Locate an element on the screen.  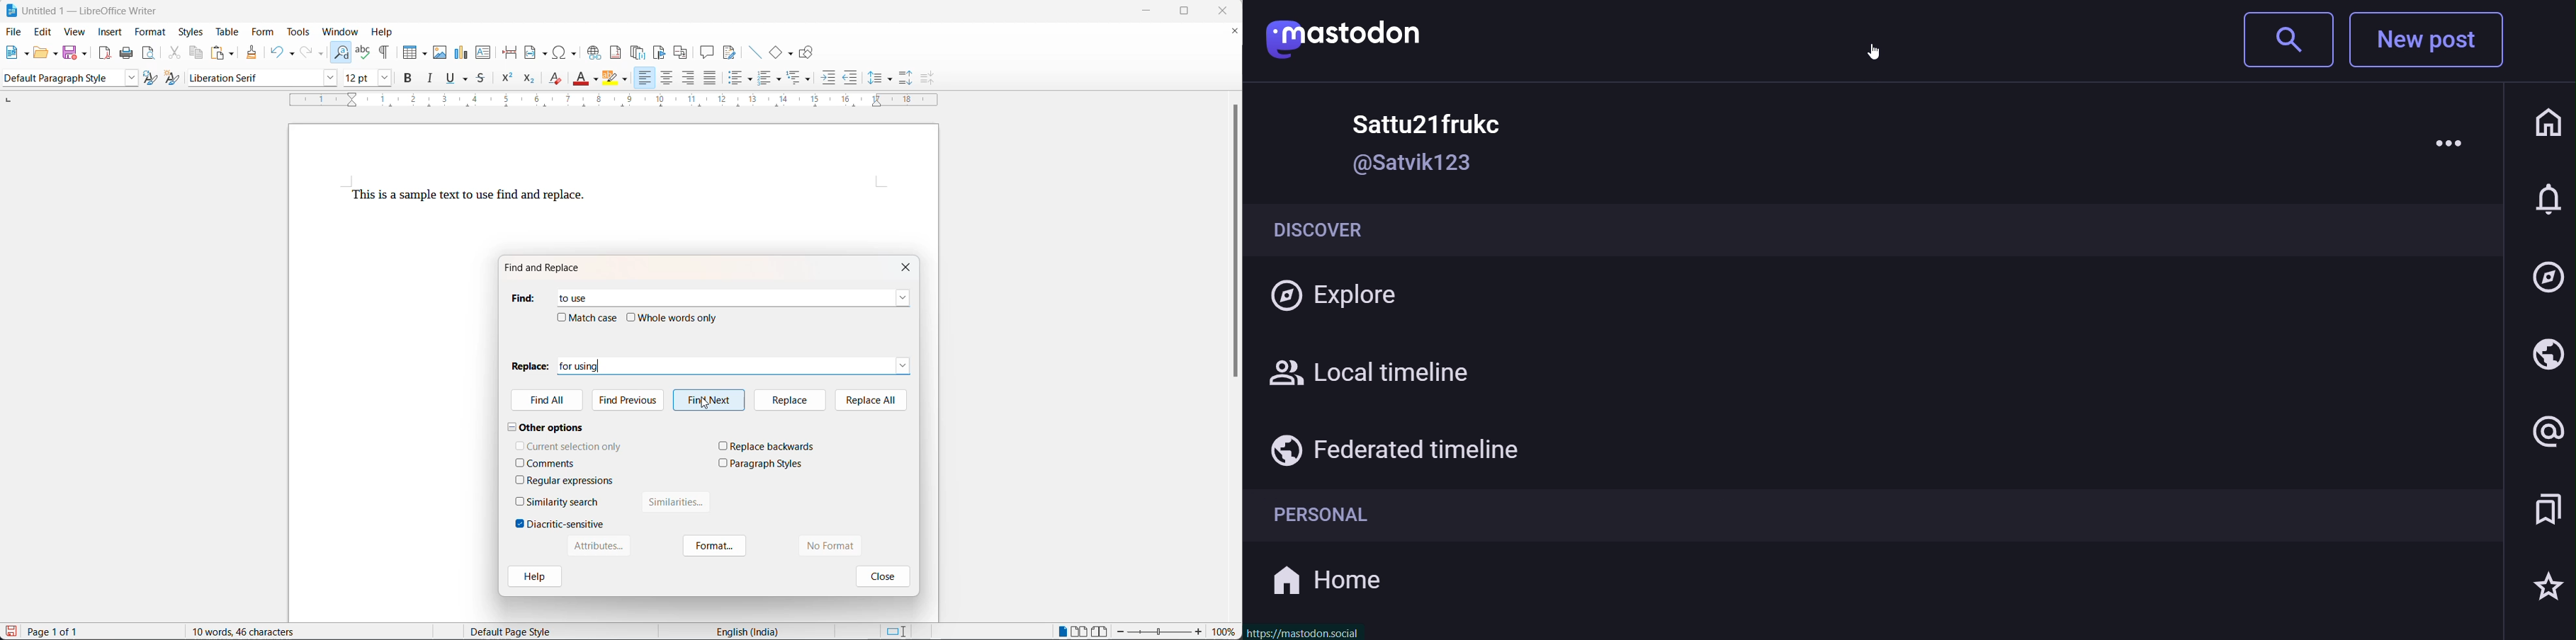
insert endnote is located at coordinates (640, 52).